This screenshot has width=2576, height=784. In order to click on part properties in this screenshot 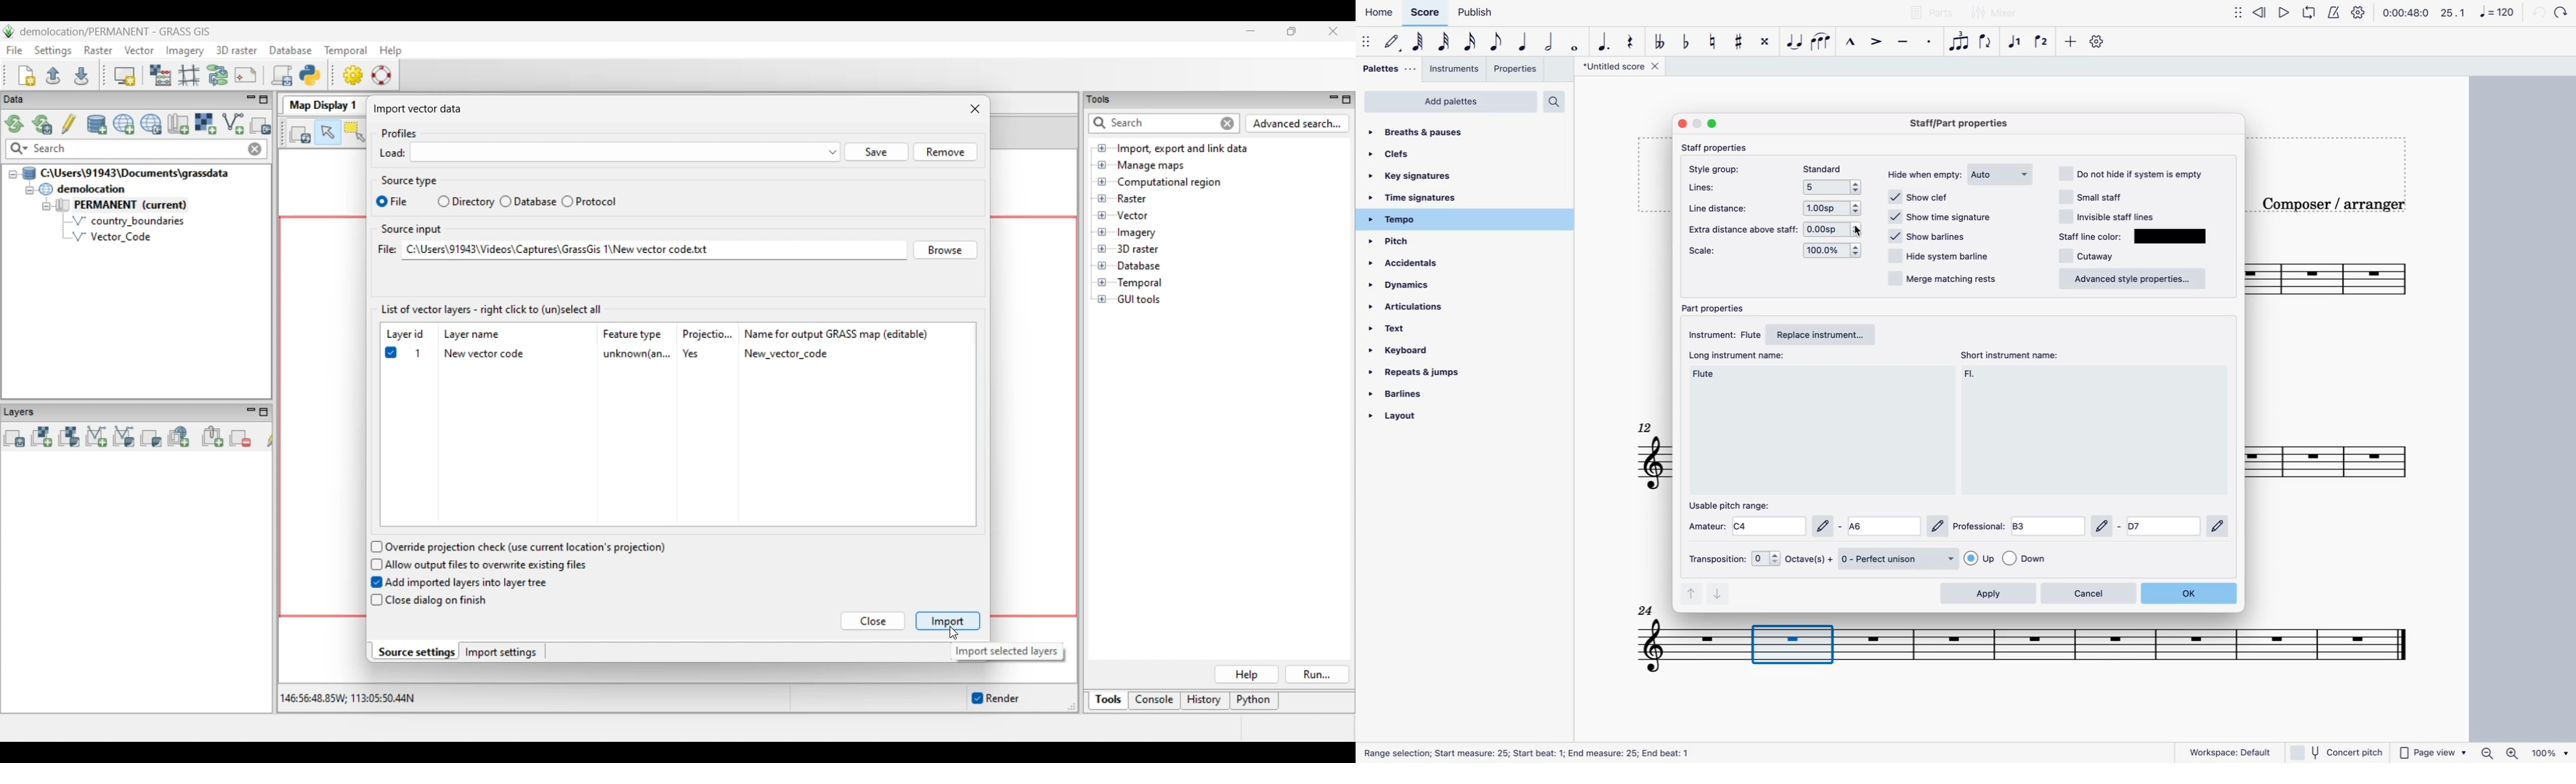, I will do `click(1716, 308)`.